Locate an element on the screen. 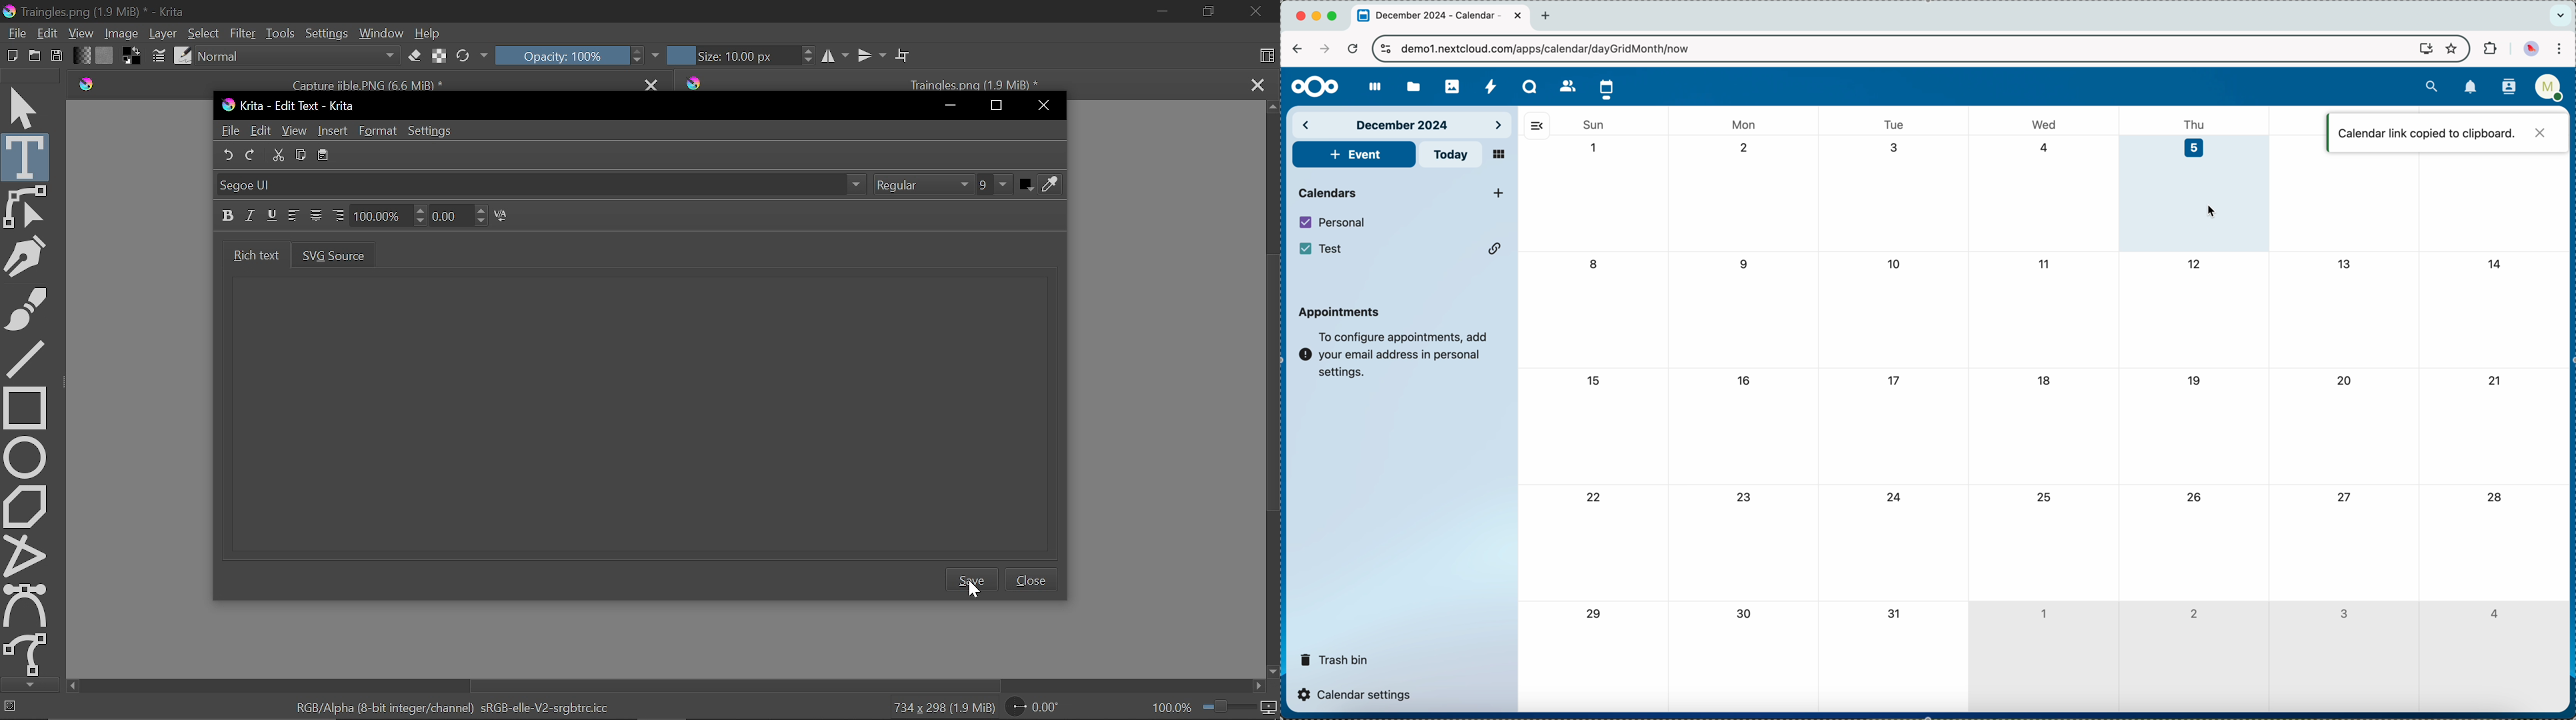 This screenshot has width=2576, height=728. Preserve Alpha is located at coordinates (440, 54).